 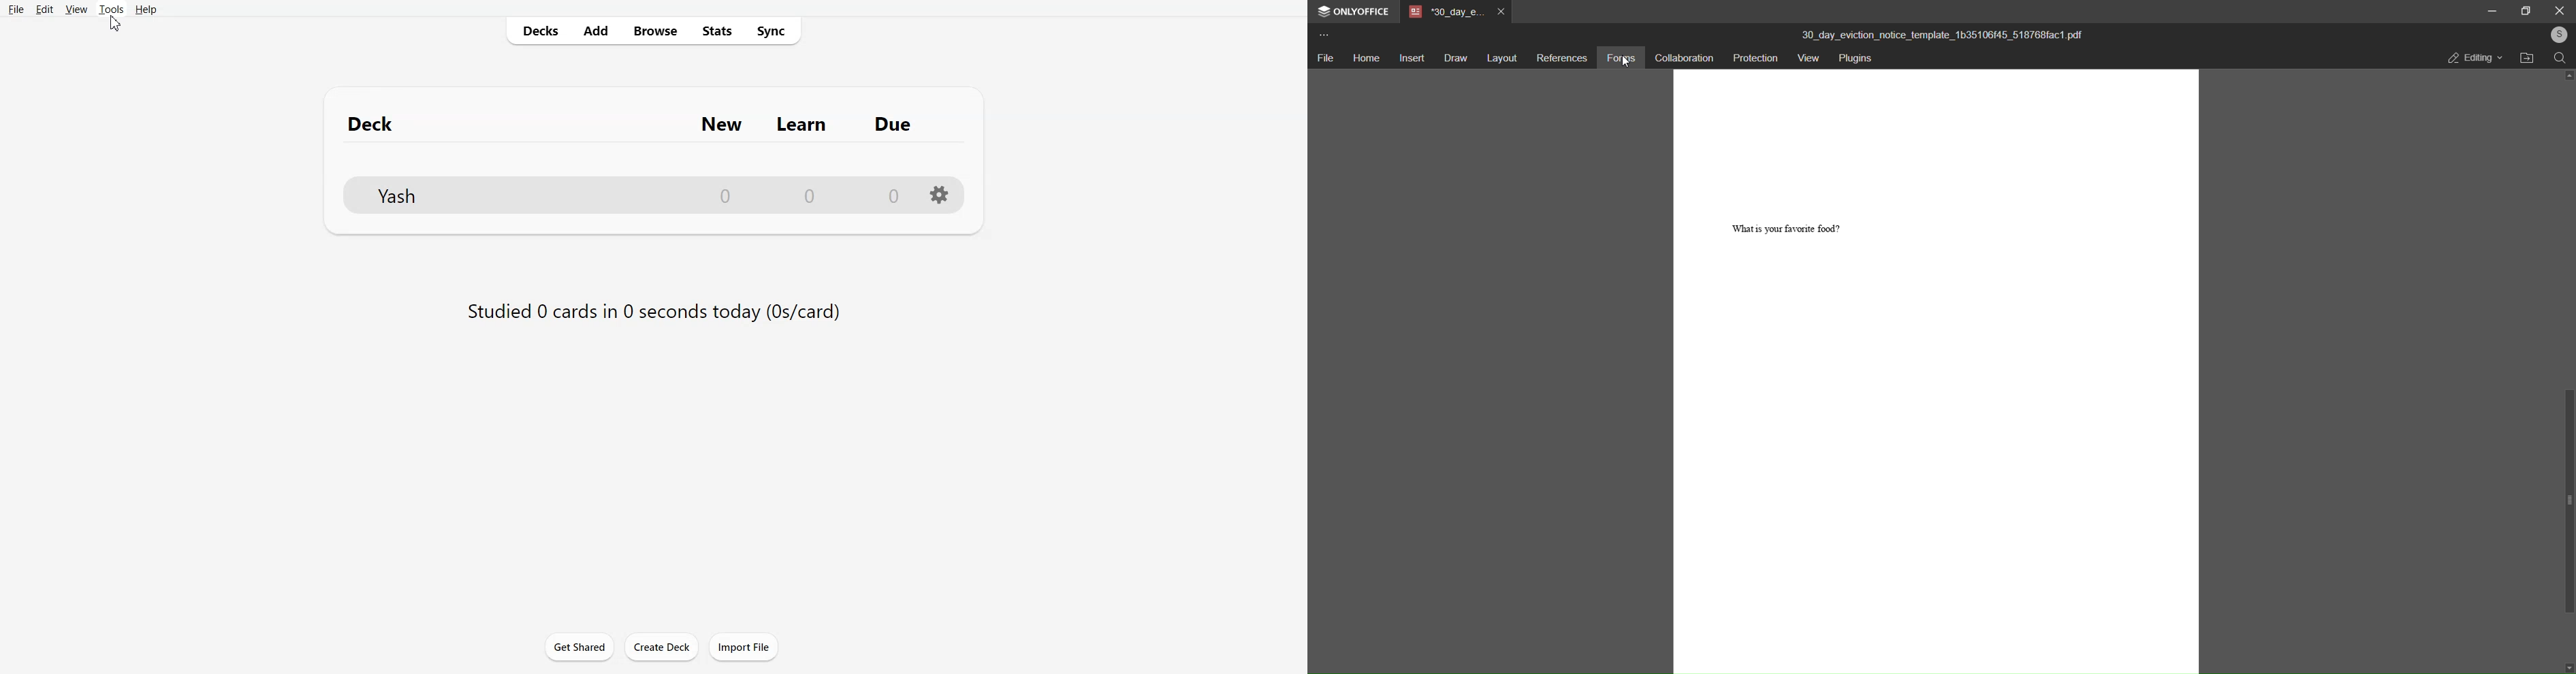 I want to click on up, so click(x=2568, y=76).